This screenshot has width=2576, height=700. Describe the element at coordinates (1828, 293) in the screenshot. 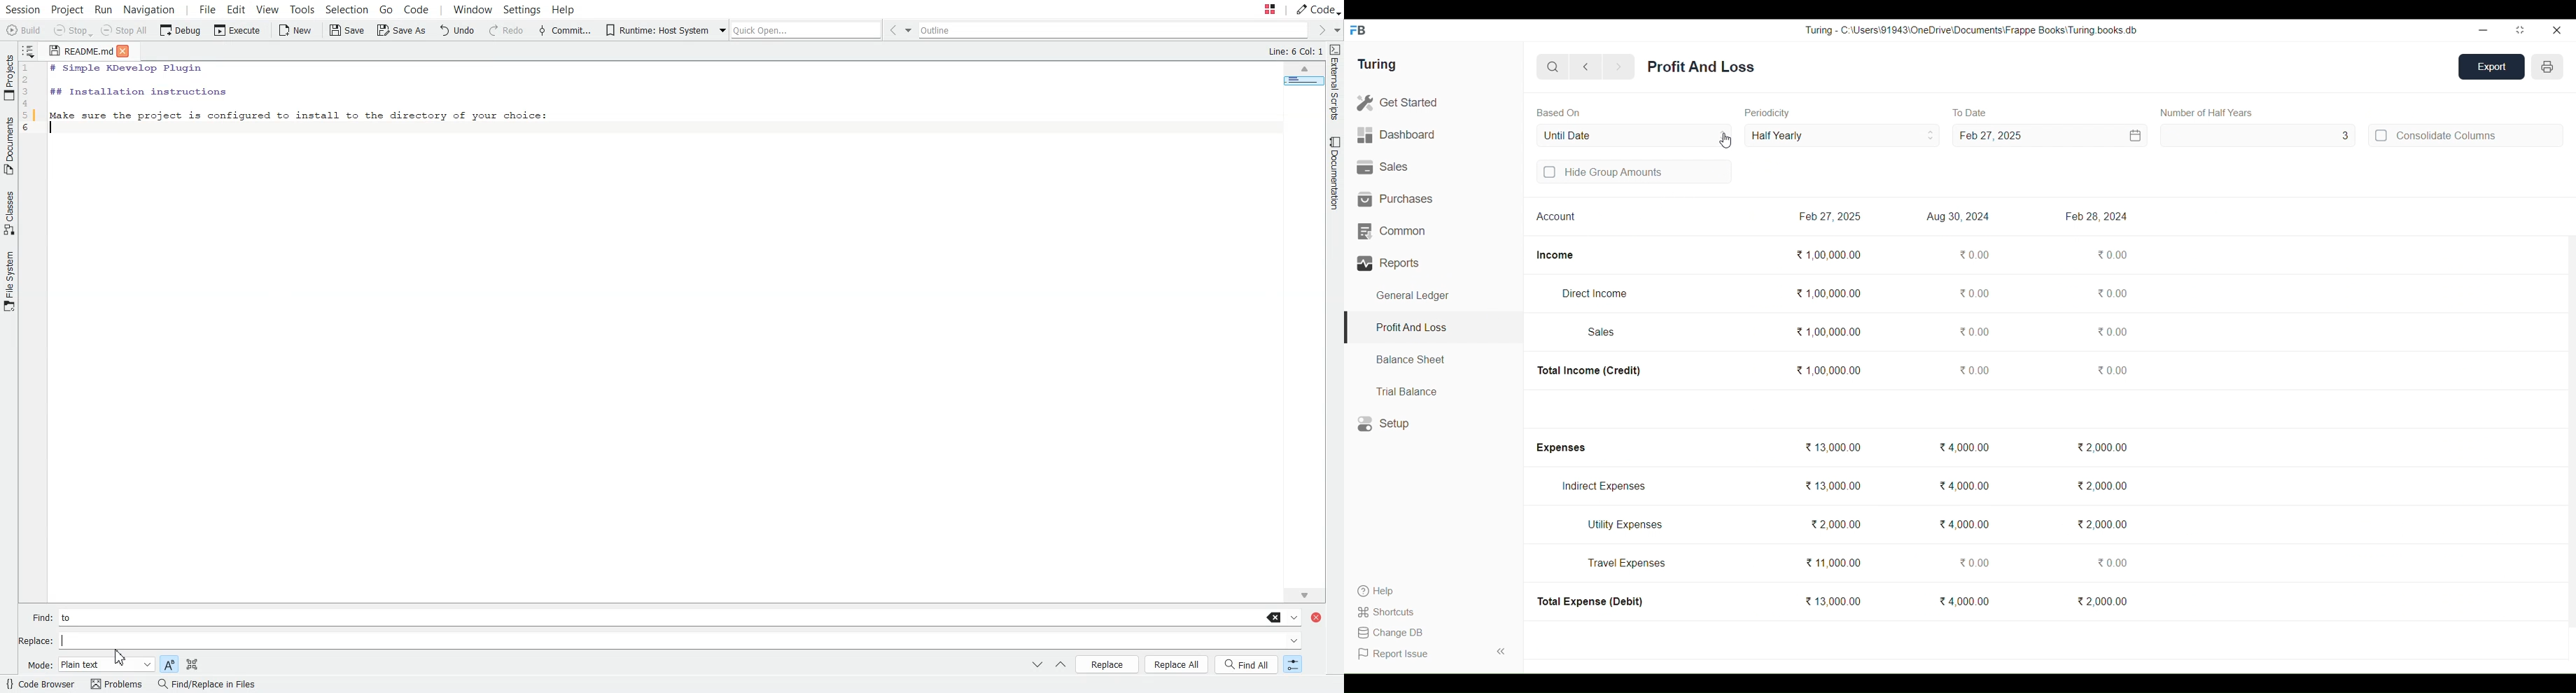

I see `1,00,000.00` at that location.